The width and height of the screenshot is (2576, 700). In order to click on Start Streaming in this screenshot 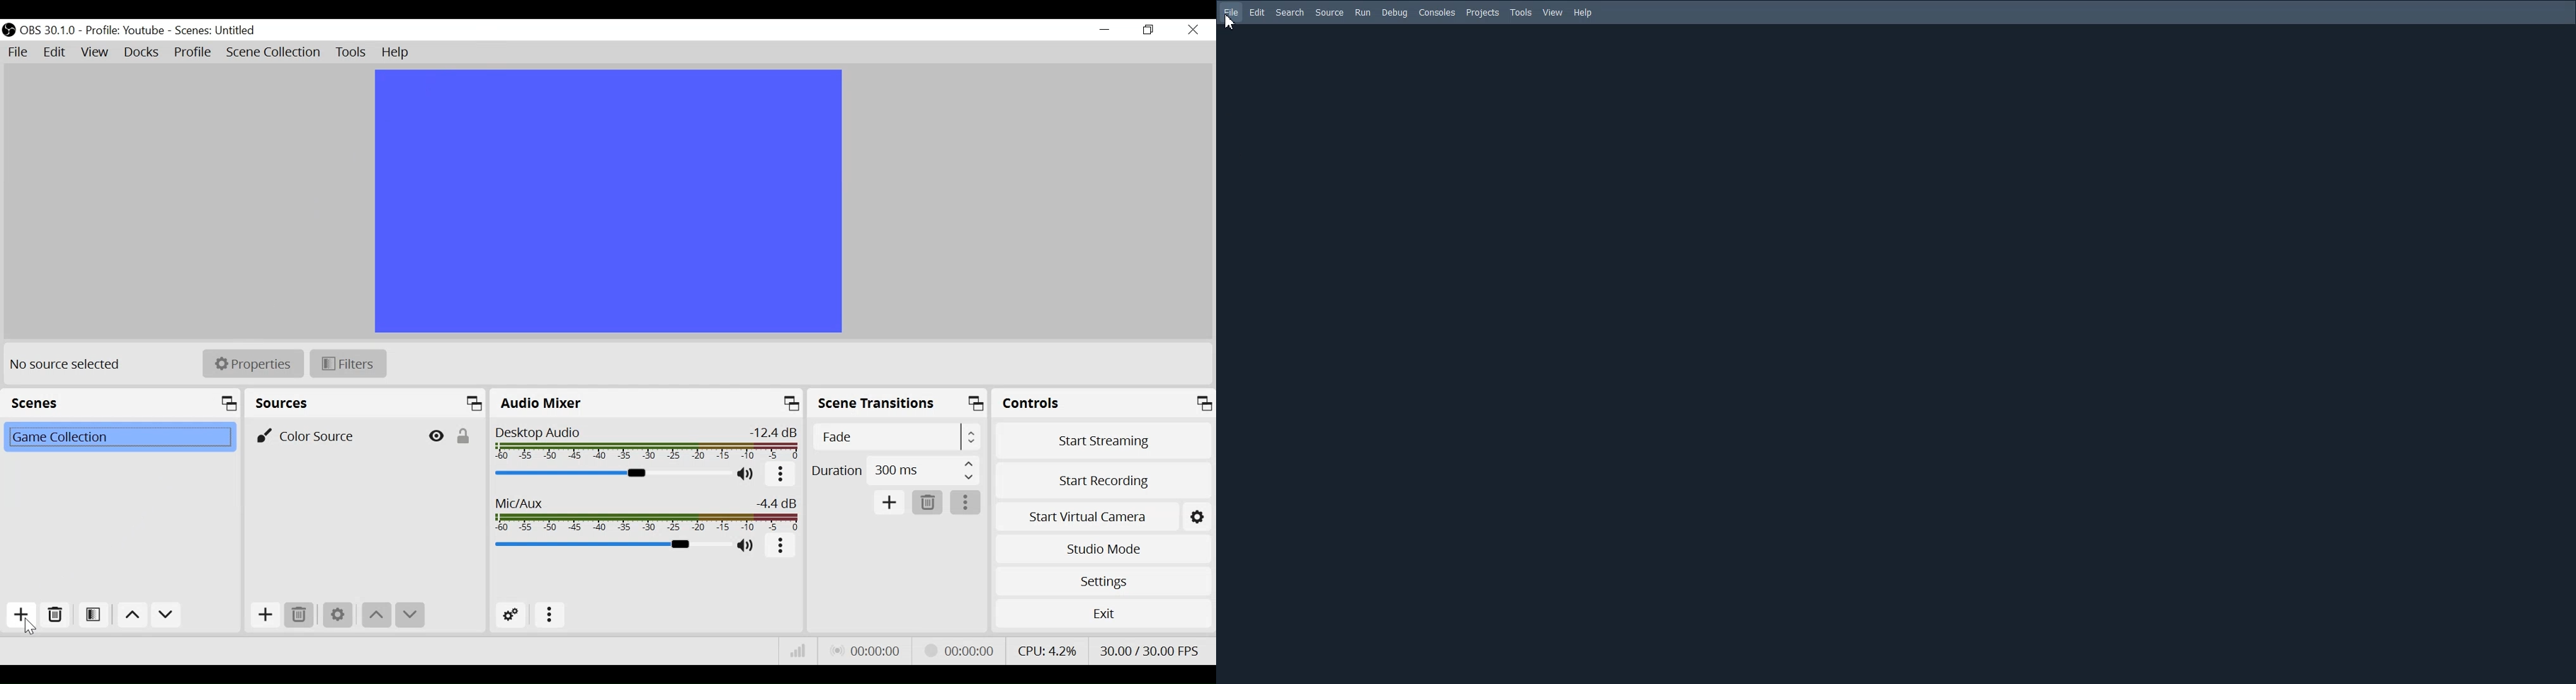, I will do `click(1104, 438)`.